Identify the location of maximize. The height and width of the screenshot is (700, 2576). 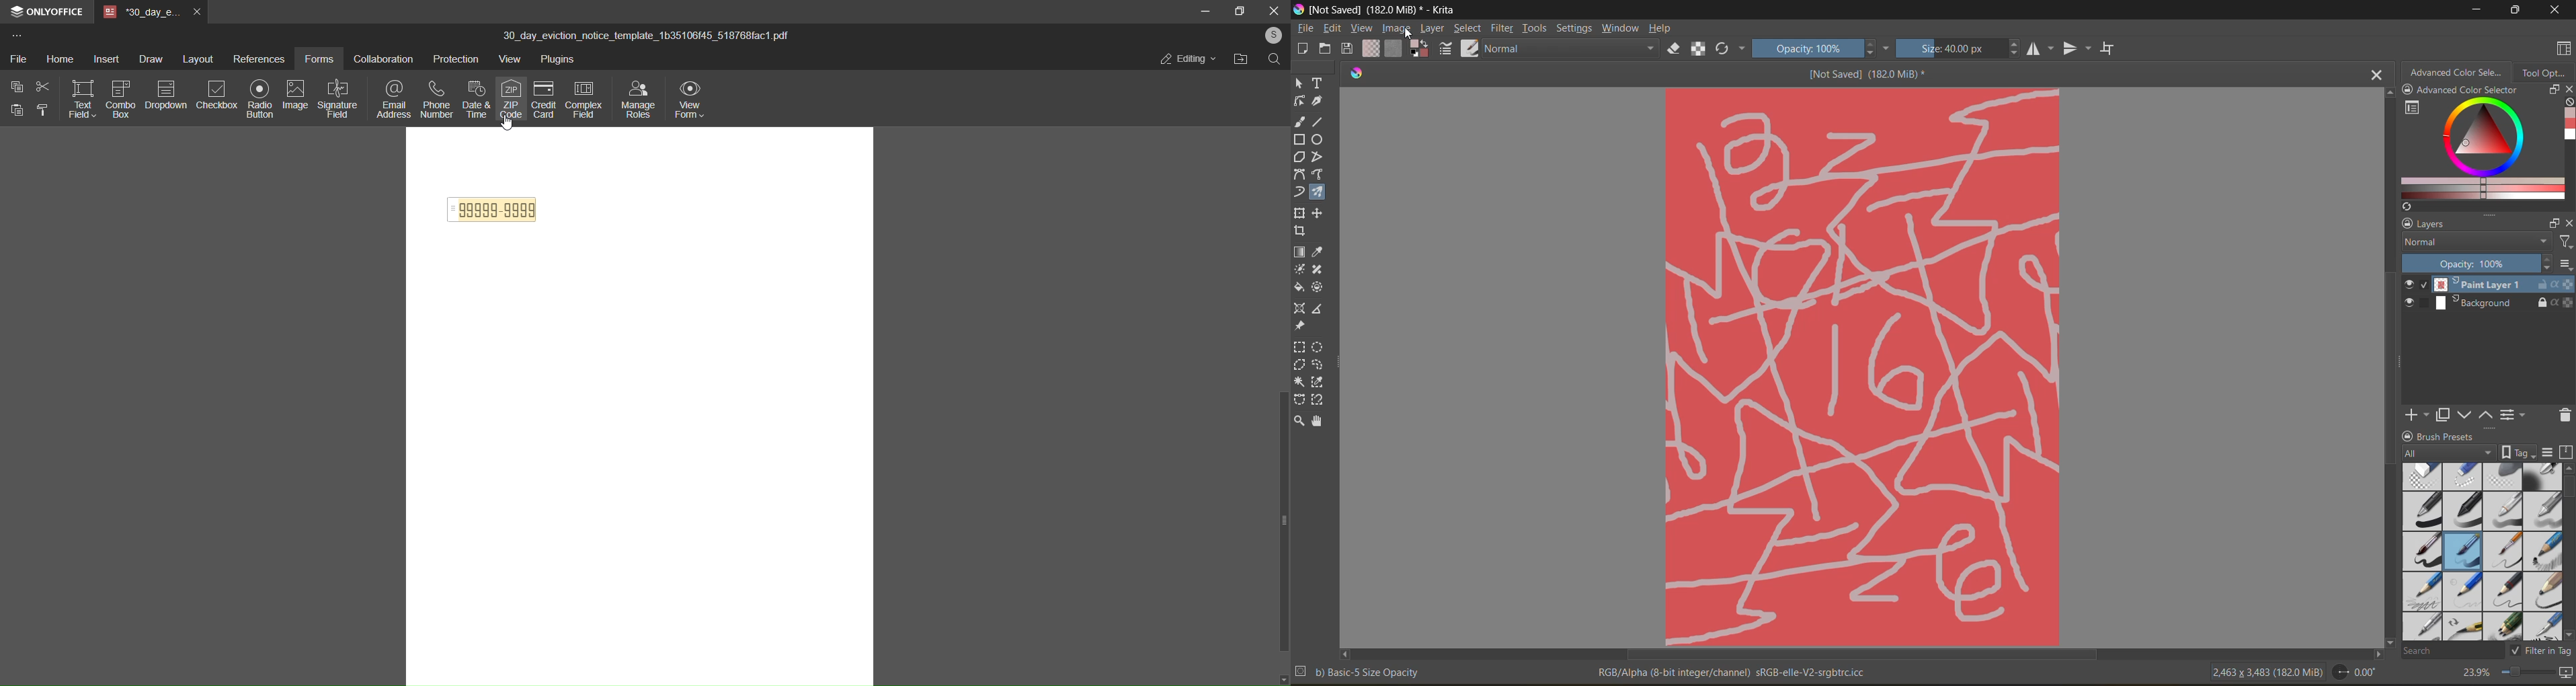
(2513, 11).